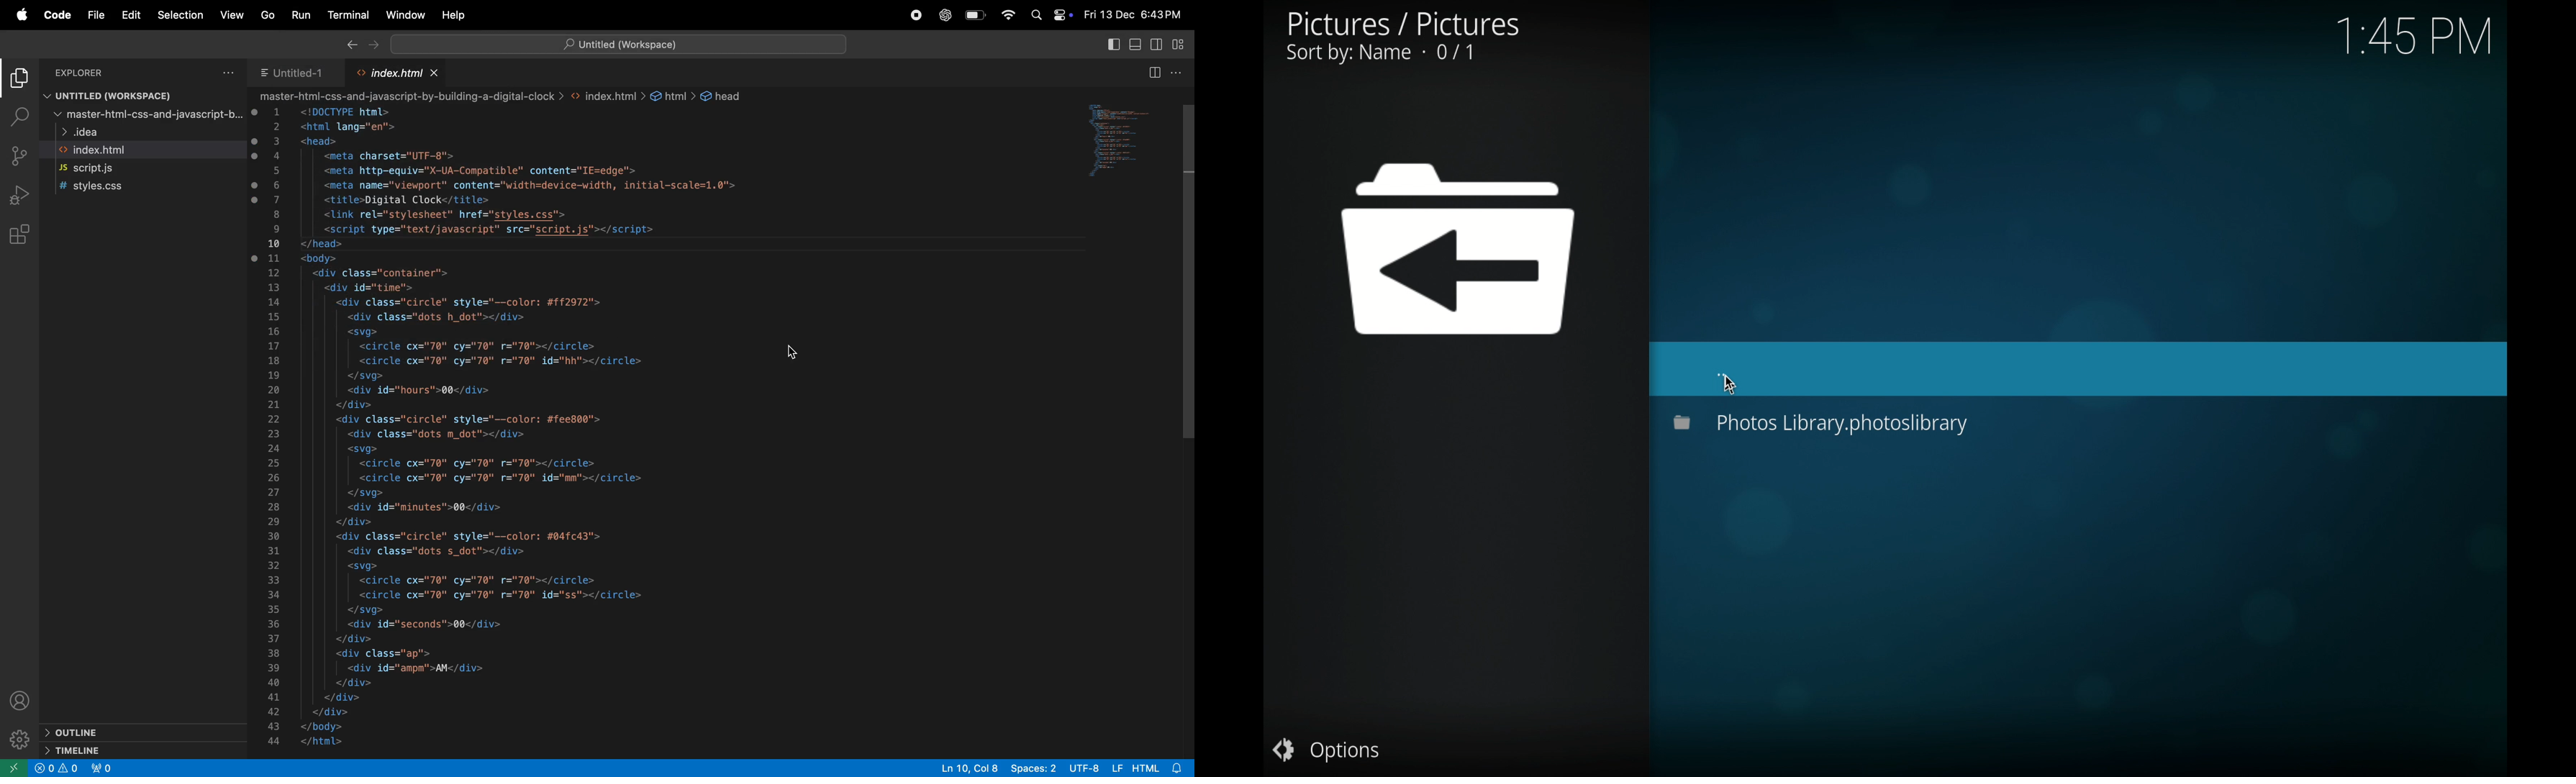 This screenshot has width=2576, height=784. I want to click on apple widgets, so click(1050, 16).